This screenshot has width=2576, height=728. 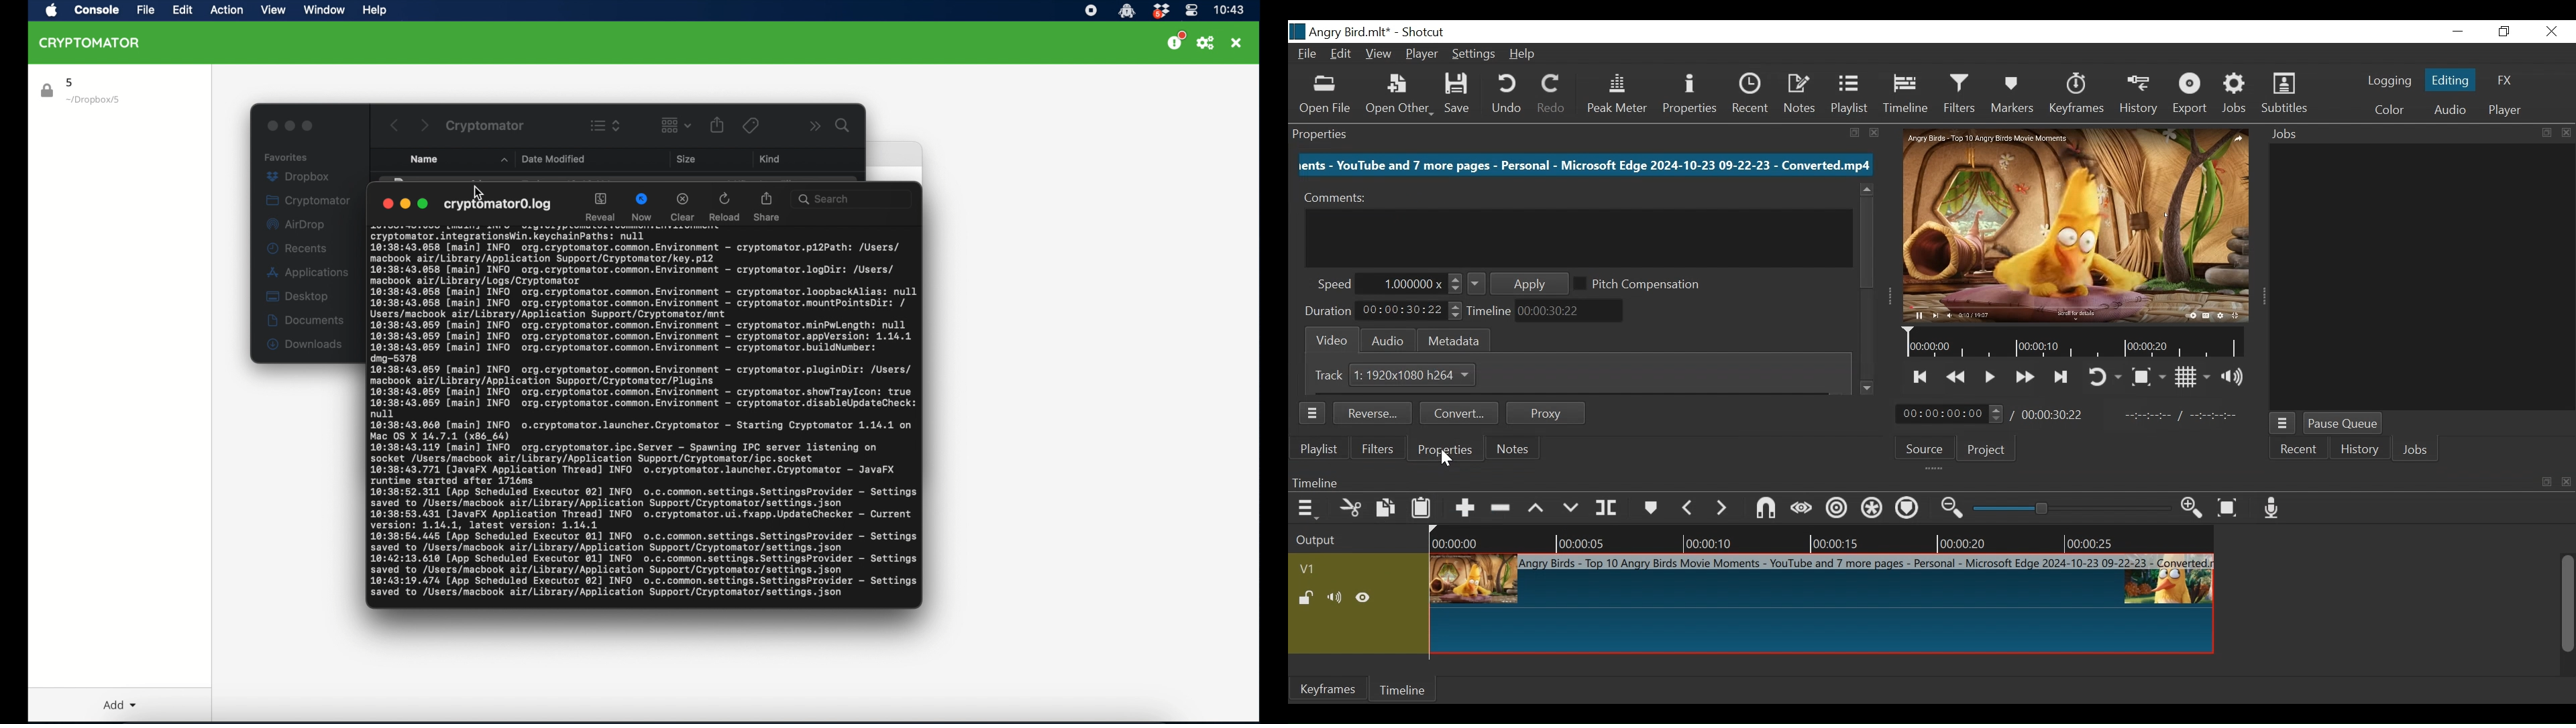 I want to click on name, so click(x=425, y=159).